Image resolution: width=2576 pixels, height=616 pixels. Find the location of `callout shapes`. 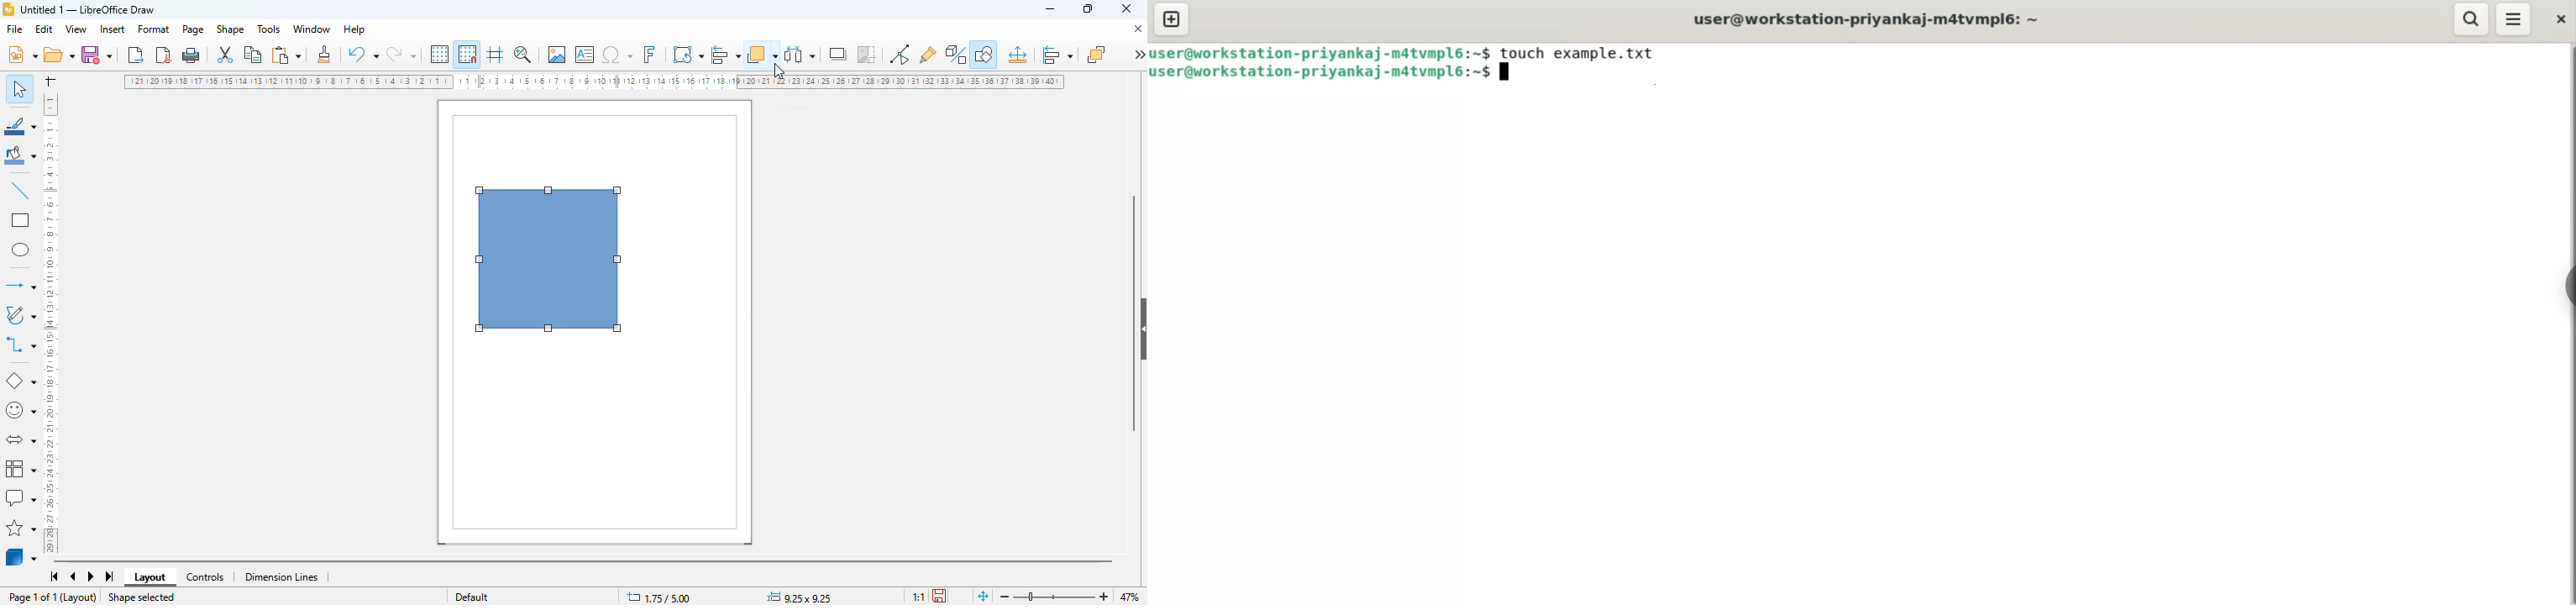

callout shapes is located at coordinates (20, 498).